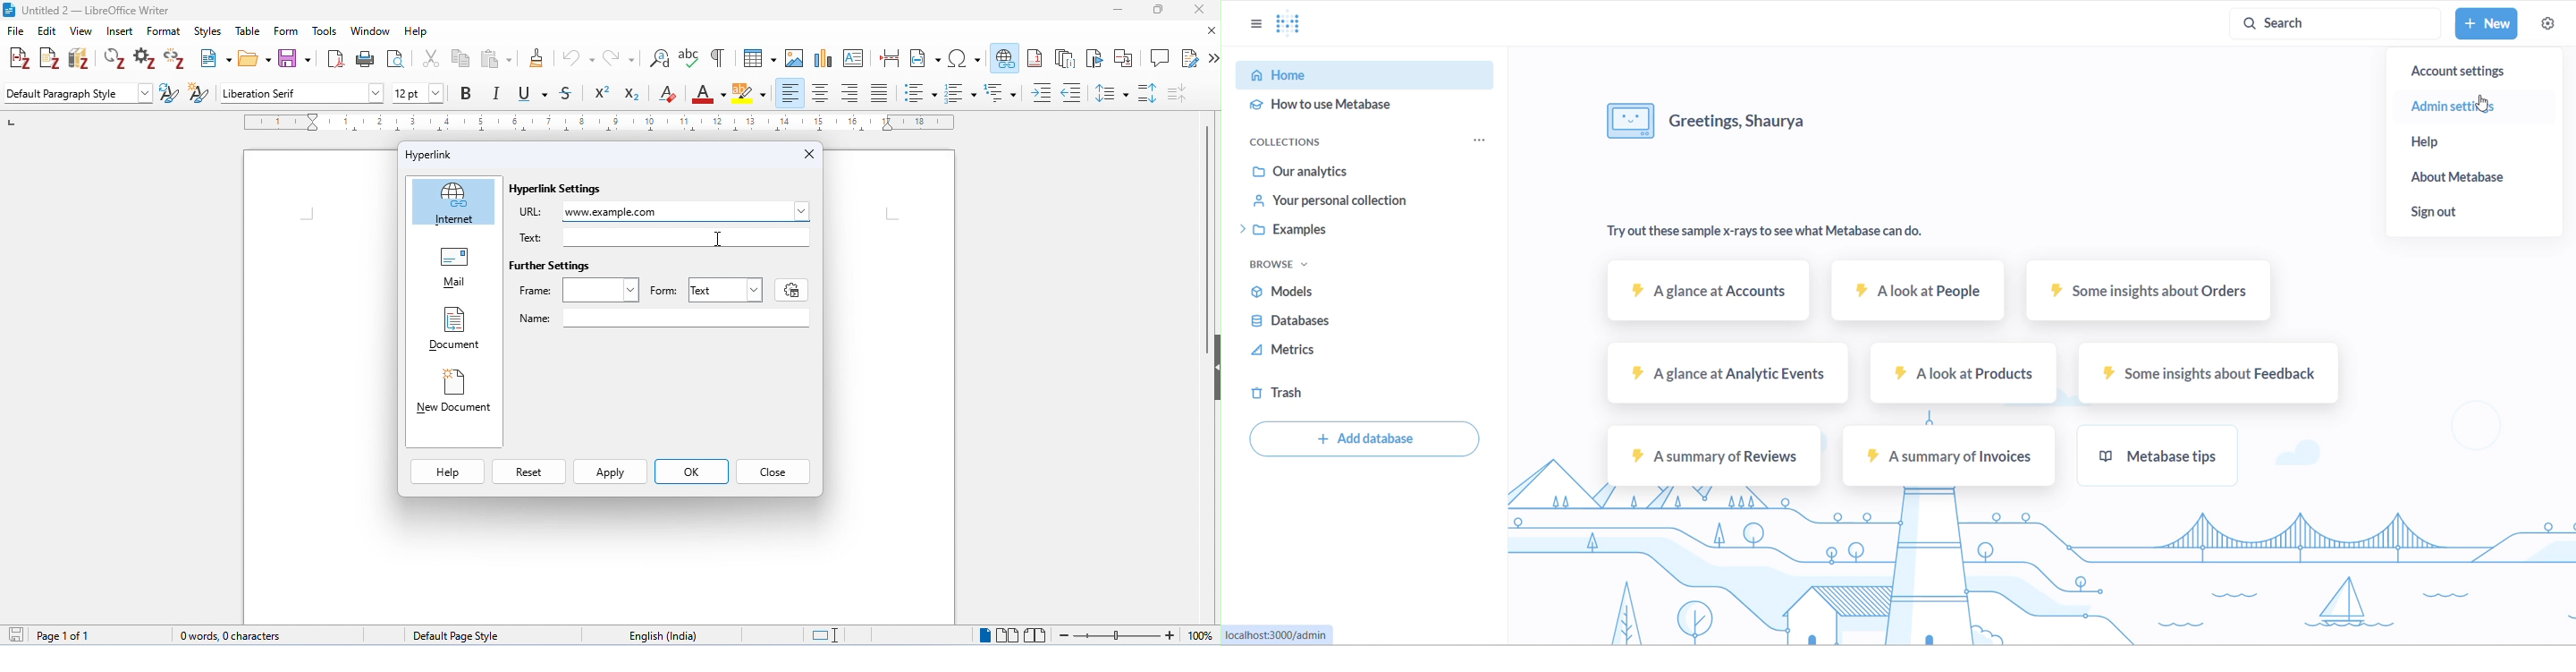 This screenshot has height=672, width=2576. What do you see at coordinates (883, 93) in the screenshot?
I see `justified` at bounding box center [883, 93].